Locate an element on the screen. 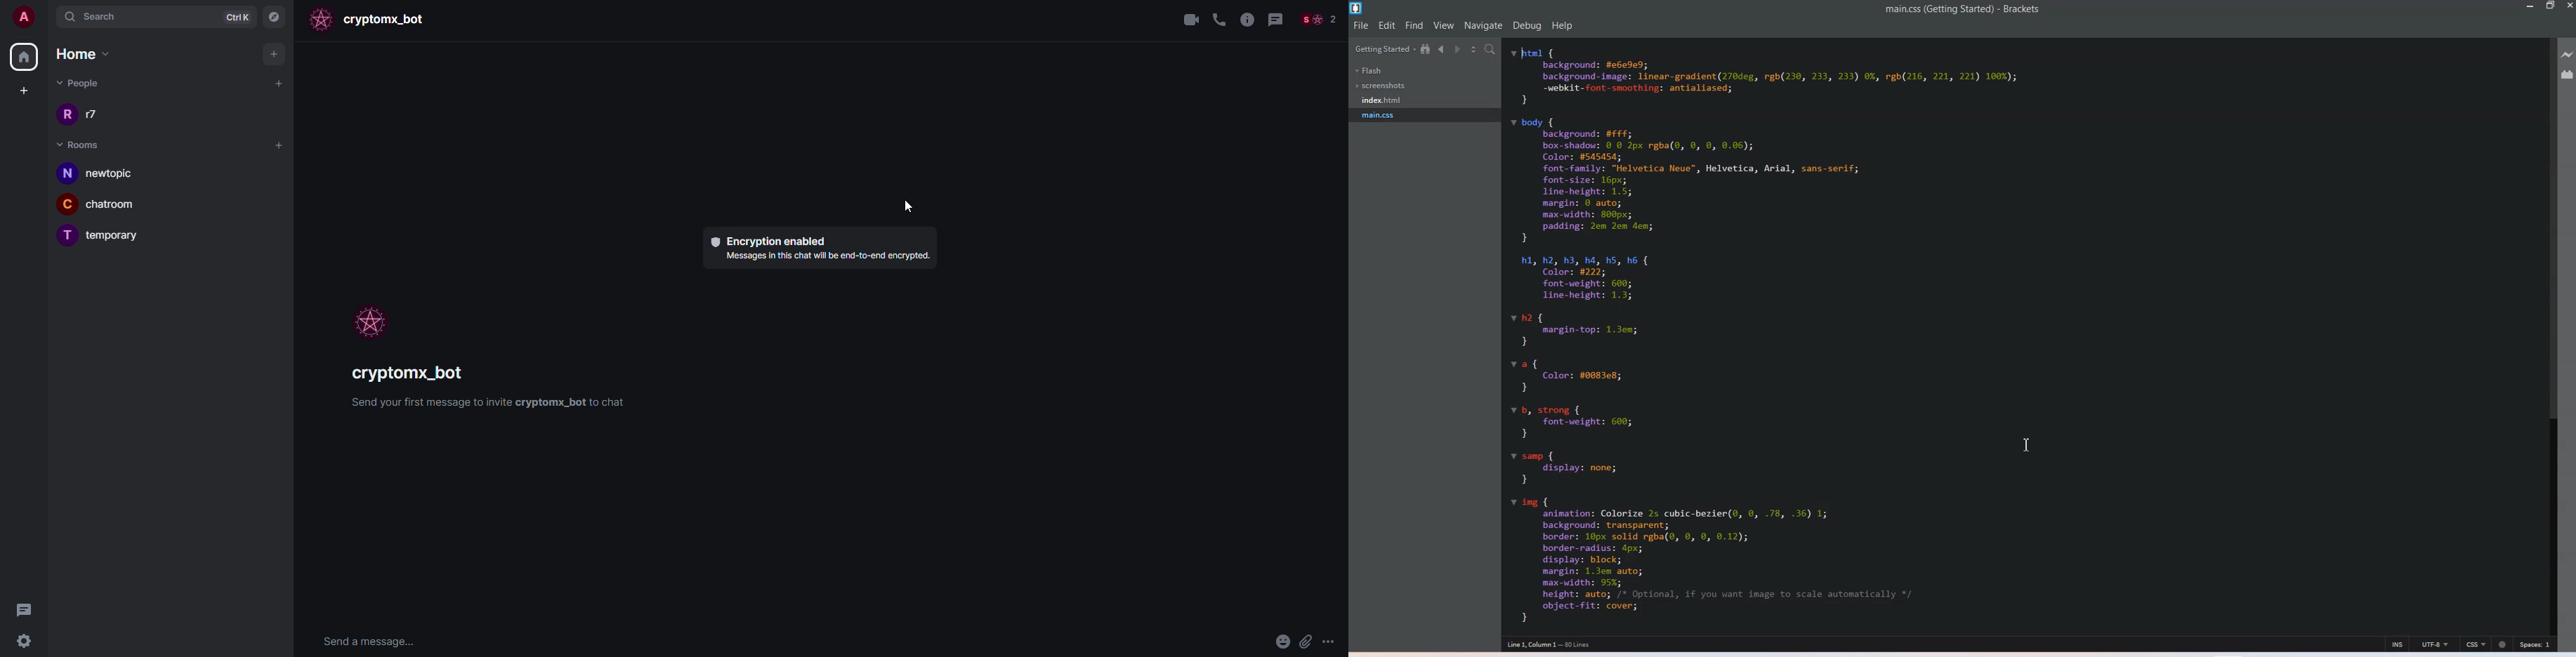 This screenshot has height=672, width=2576. add is located at coordinates (278, 145).